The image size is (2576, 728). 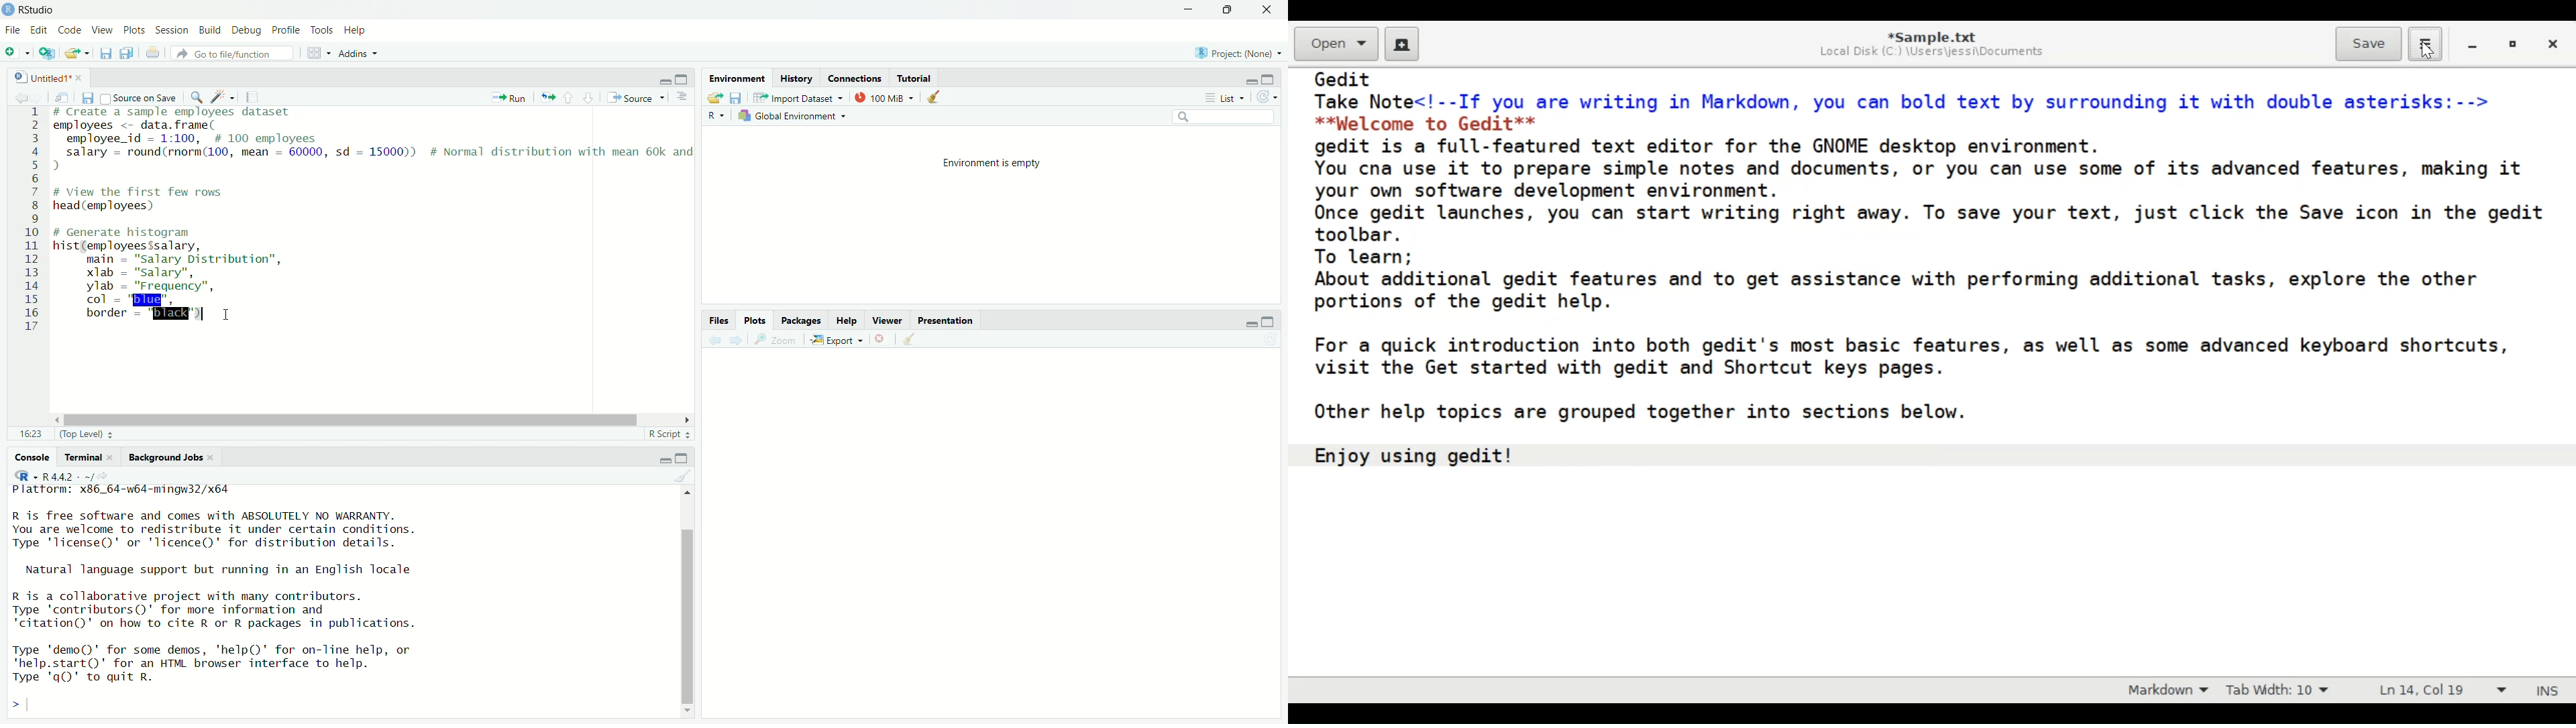 I want to click on up, so click(x=569, y=98).